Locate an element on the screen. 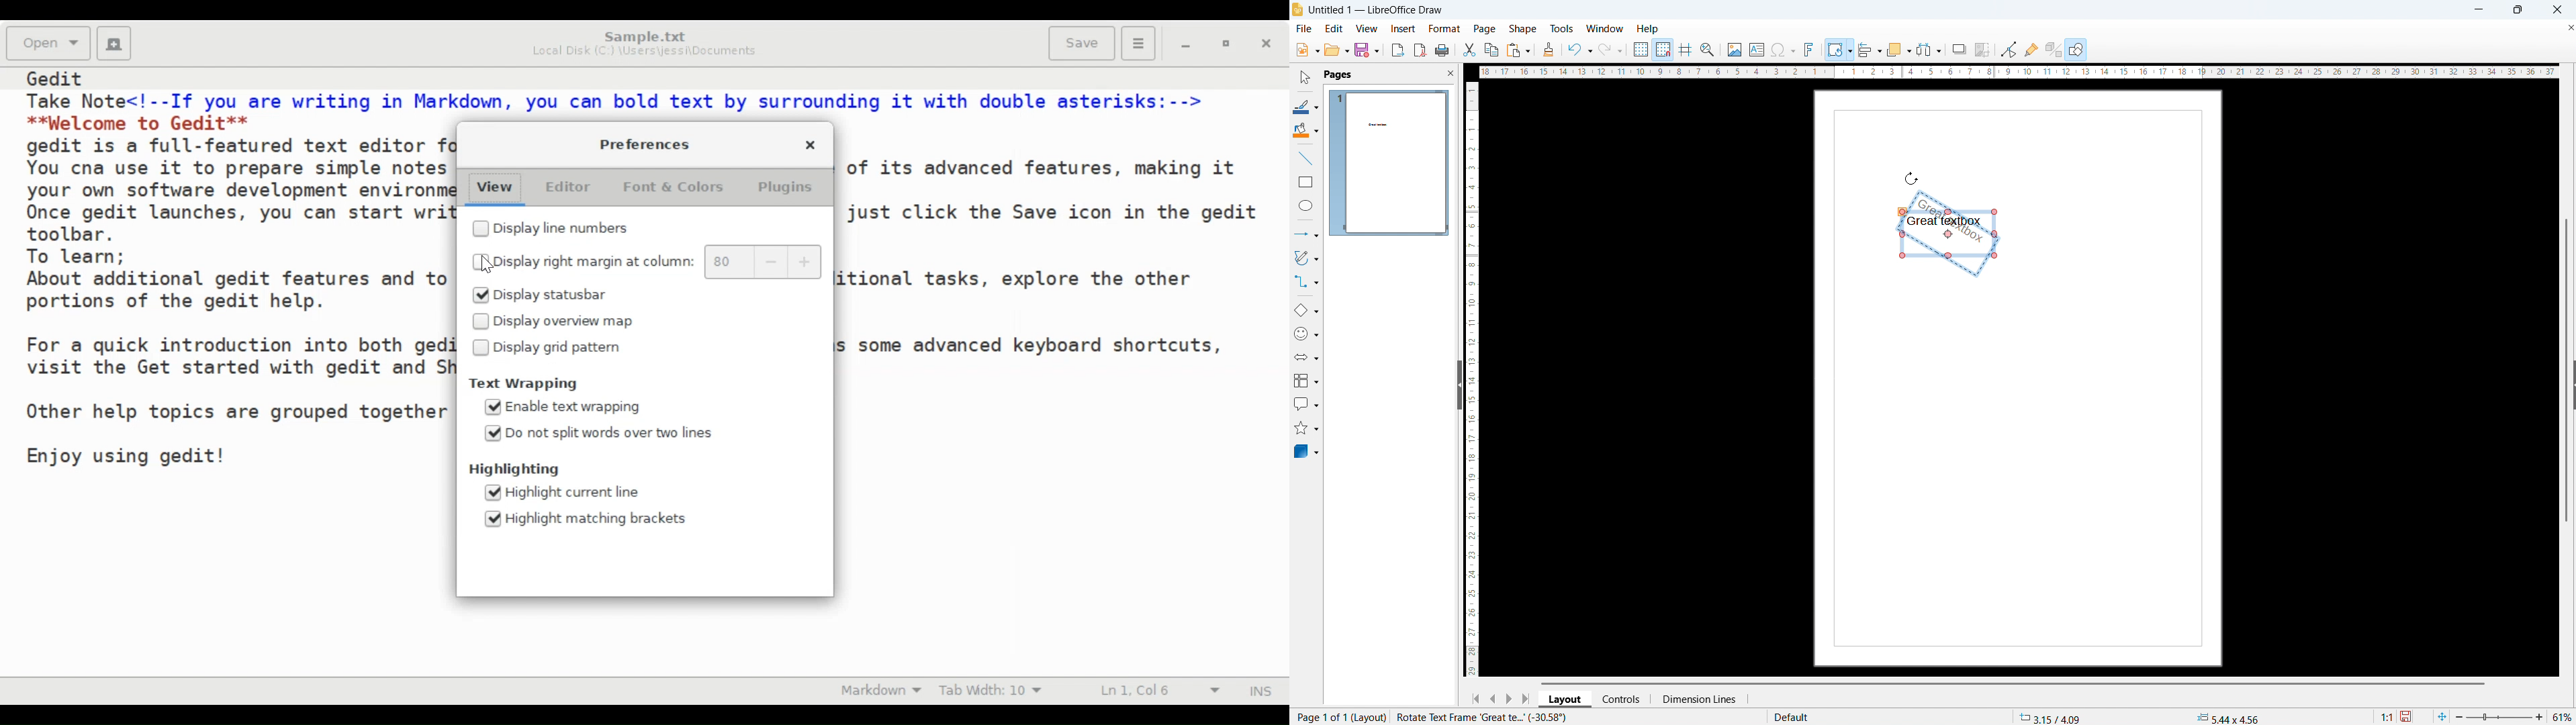  background color is located at coordinates (1305, 131).